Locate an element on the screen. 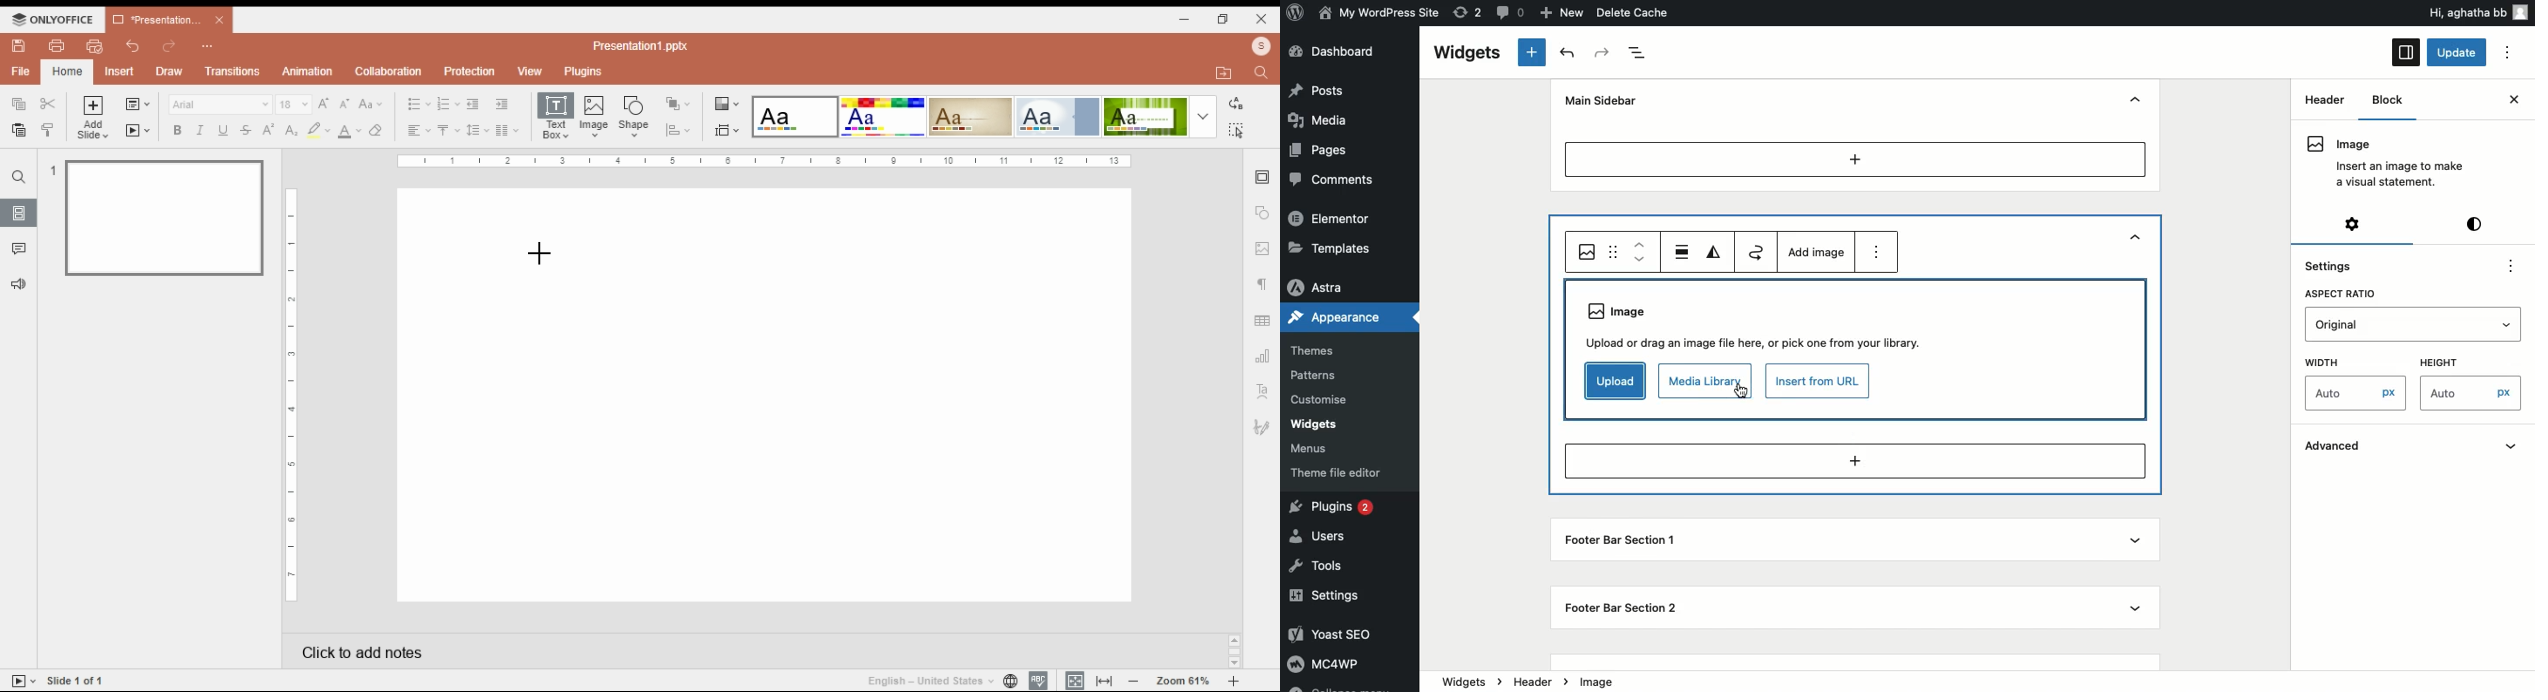  increment font size is located at coordinates (325, 102).